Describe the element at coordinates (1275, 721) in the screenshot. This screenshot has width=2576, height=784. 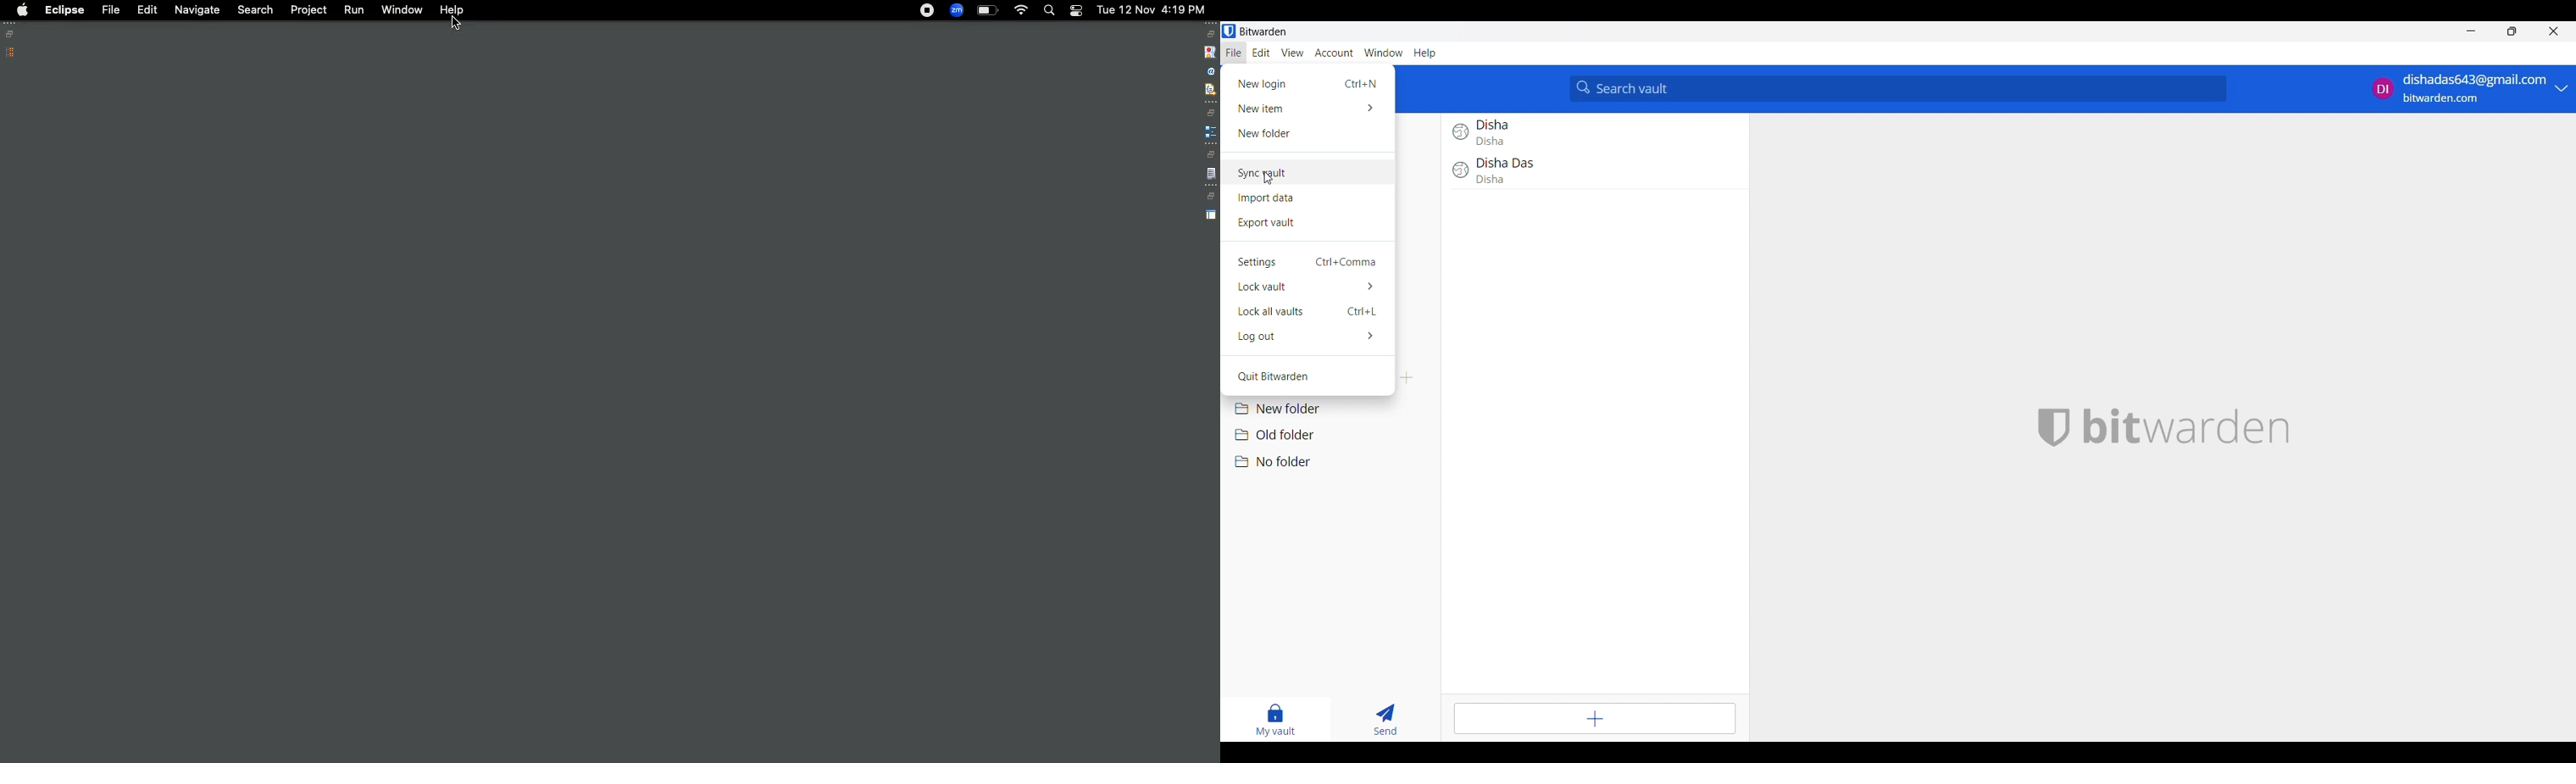
I see `My vault` at that location.